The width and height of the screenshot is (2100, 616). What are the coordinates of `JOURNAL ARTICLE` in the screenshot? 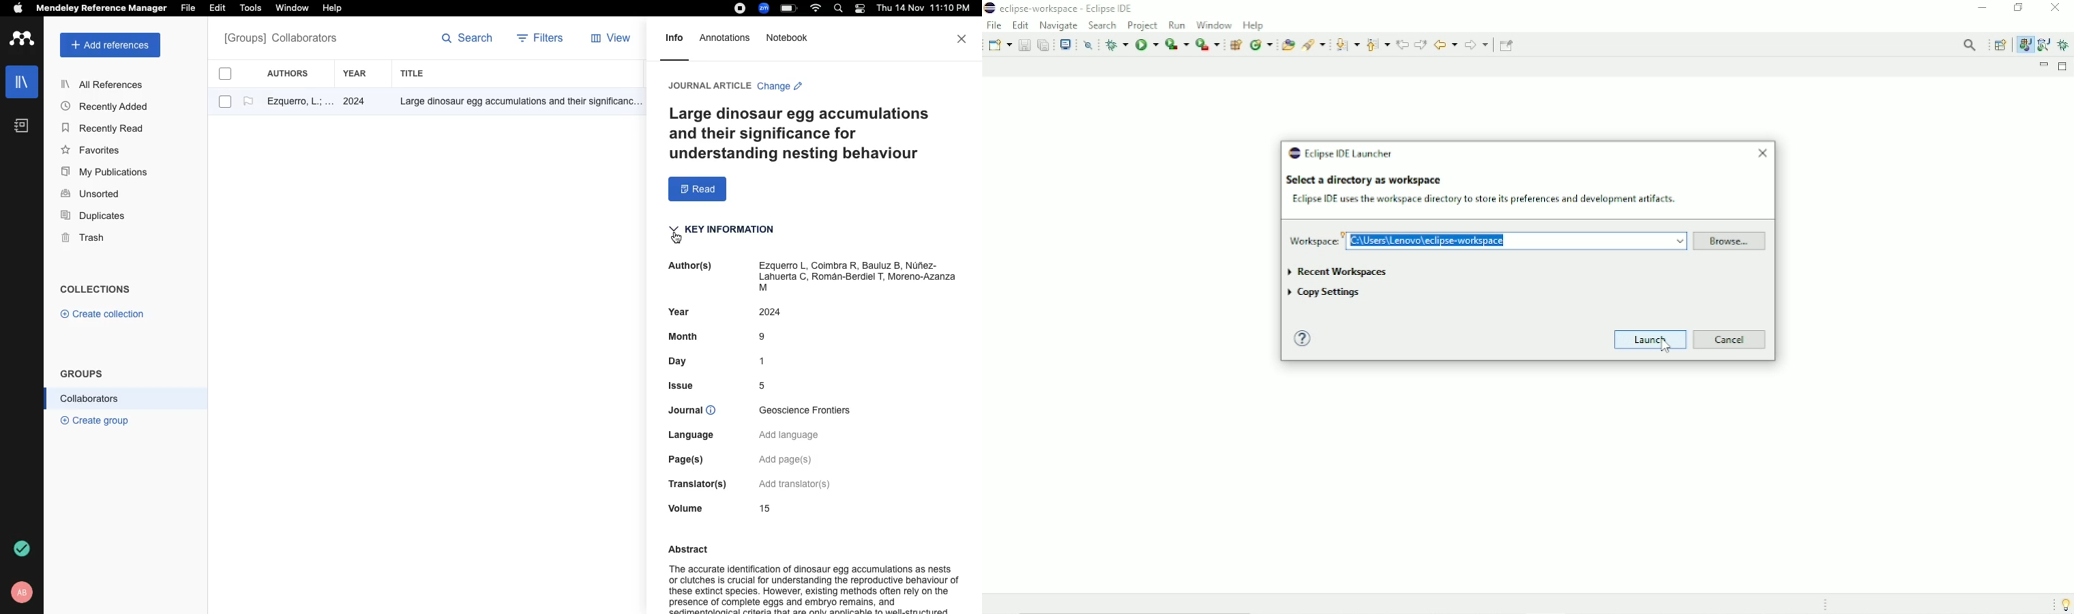 It's located at (708, 85).